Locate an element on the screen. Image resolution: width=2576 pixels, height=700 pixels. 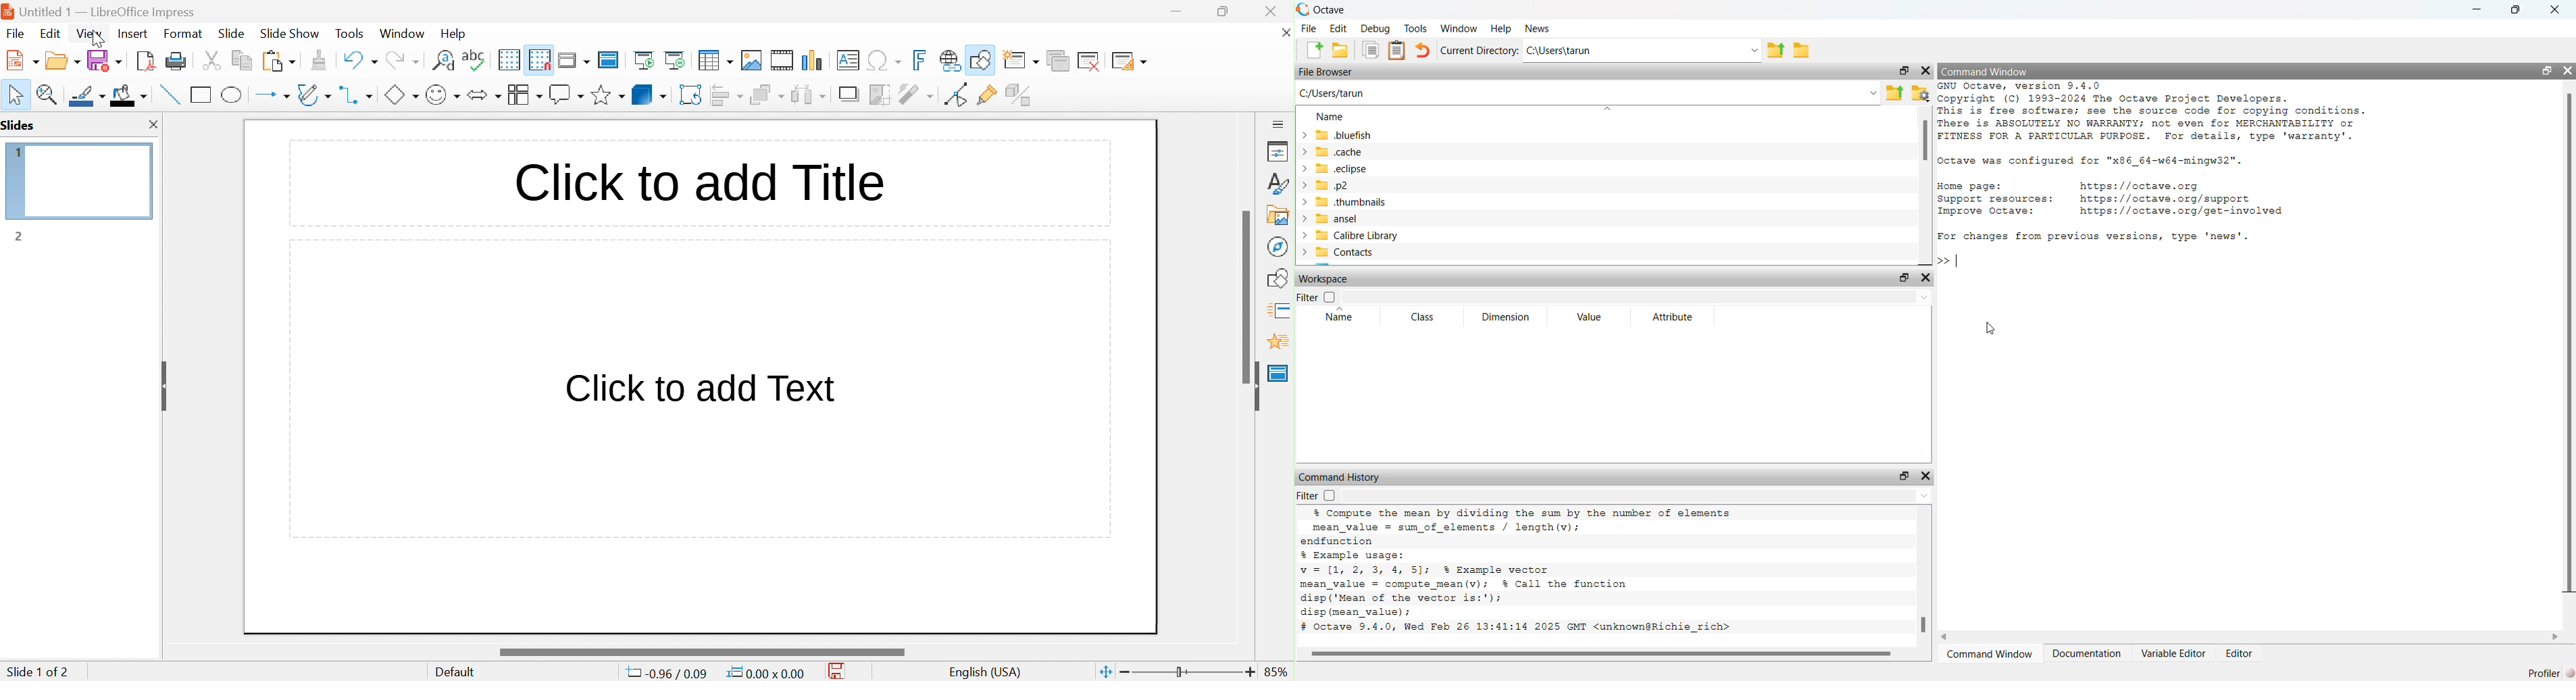
close is located at coordinates (2555, 9).